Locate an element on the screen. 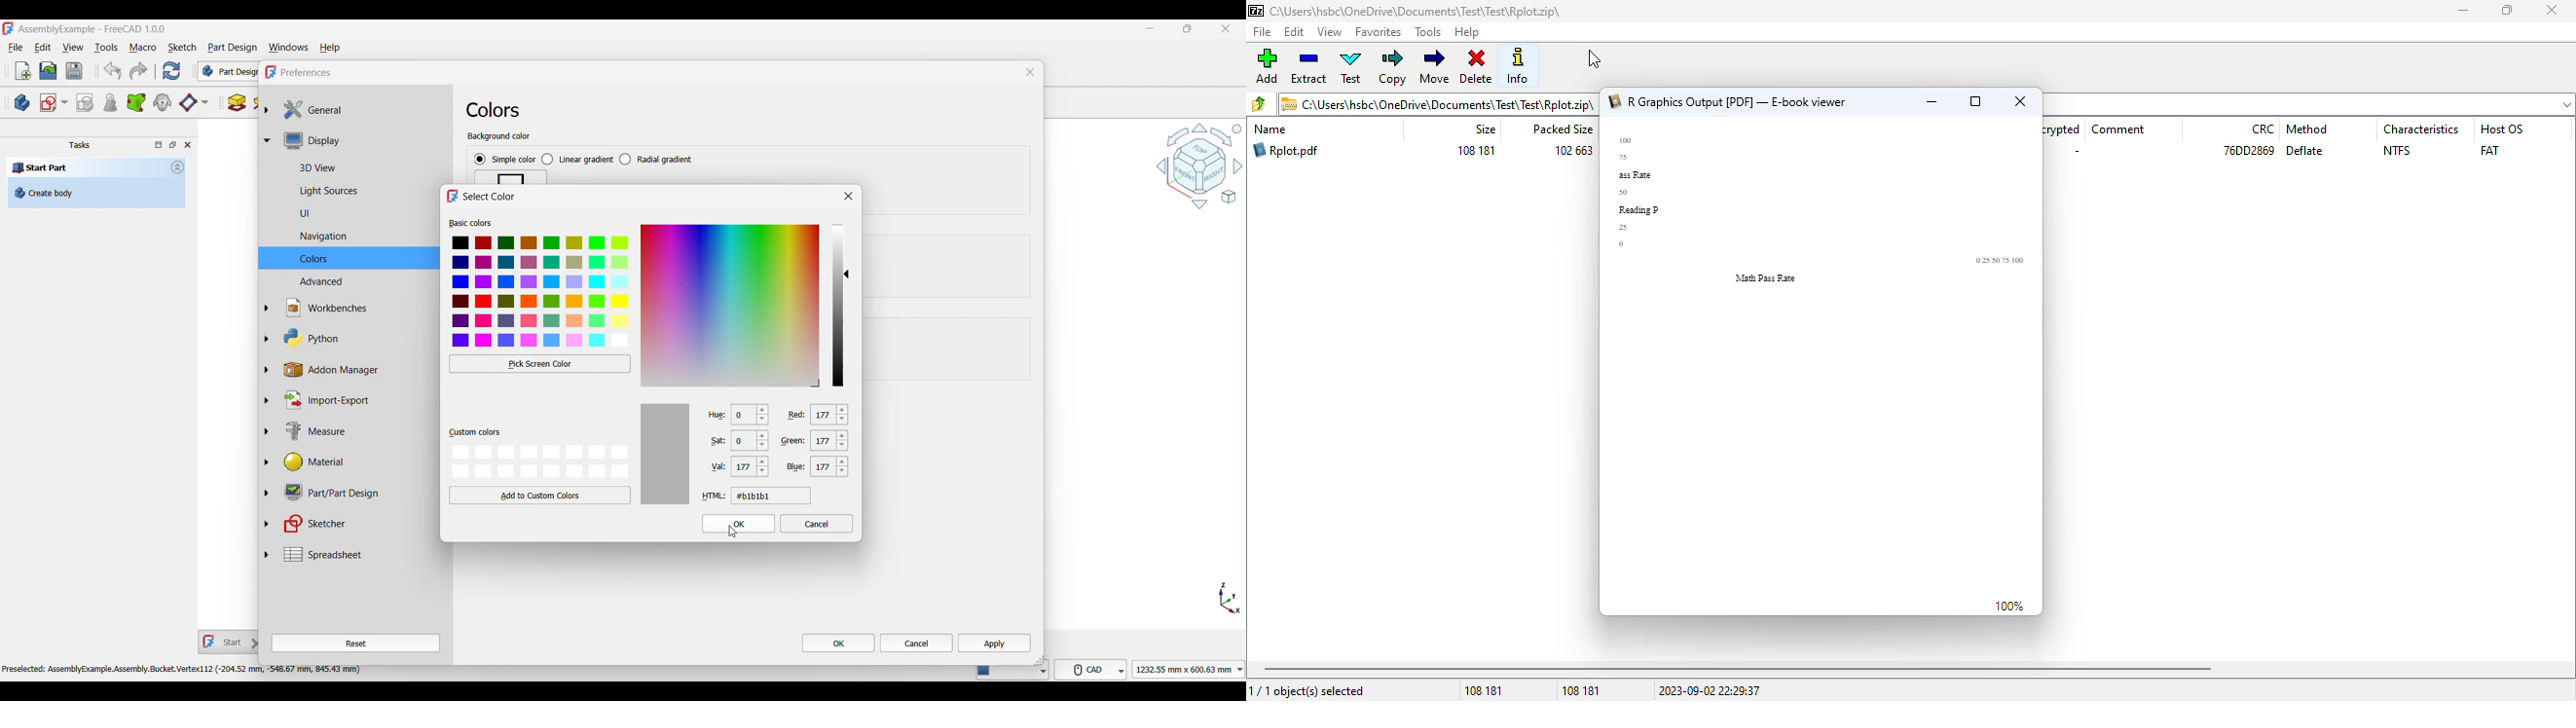  Close is located at coordinates (1030, 72).